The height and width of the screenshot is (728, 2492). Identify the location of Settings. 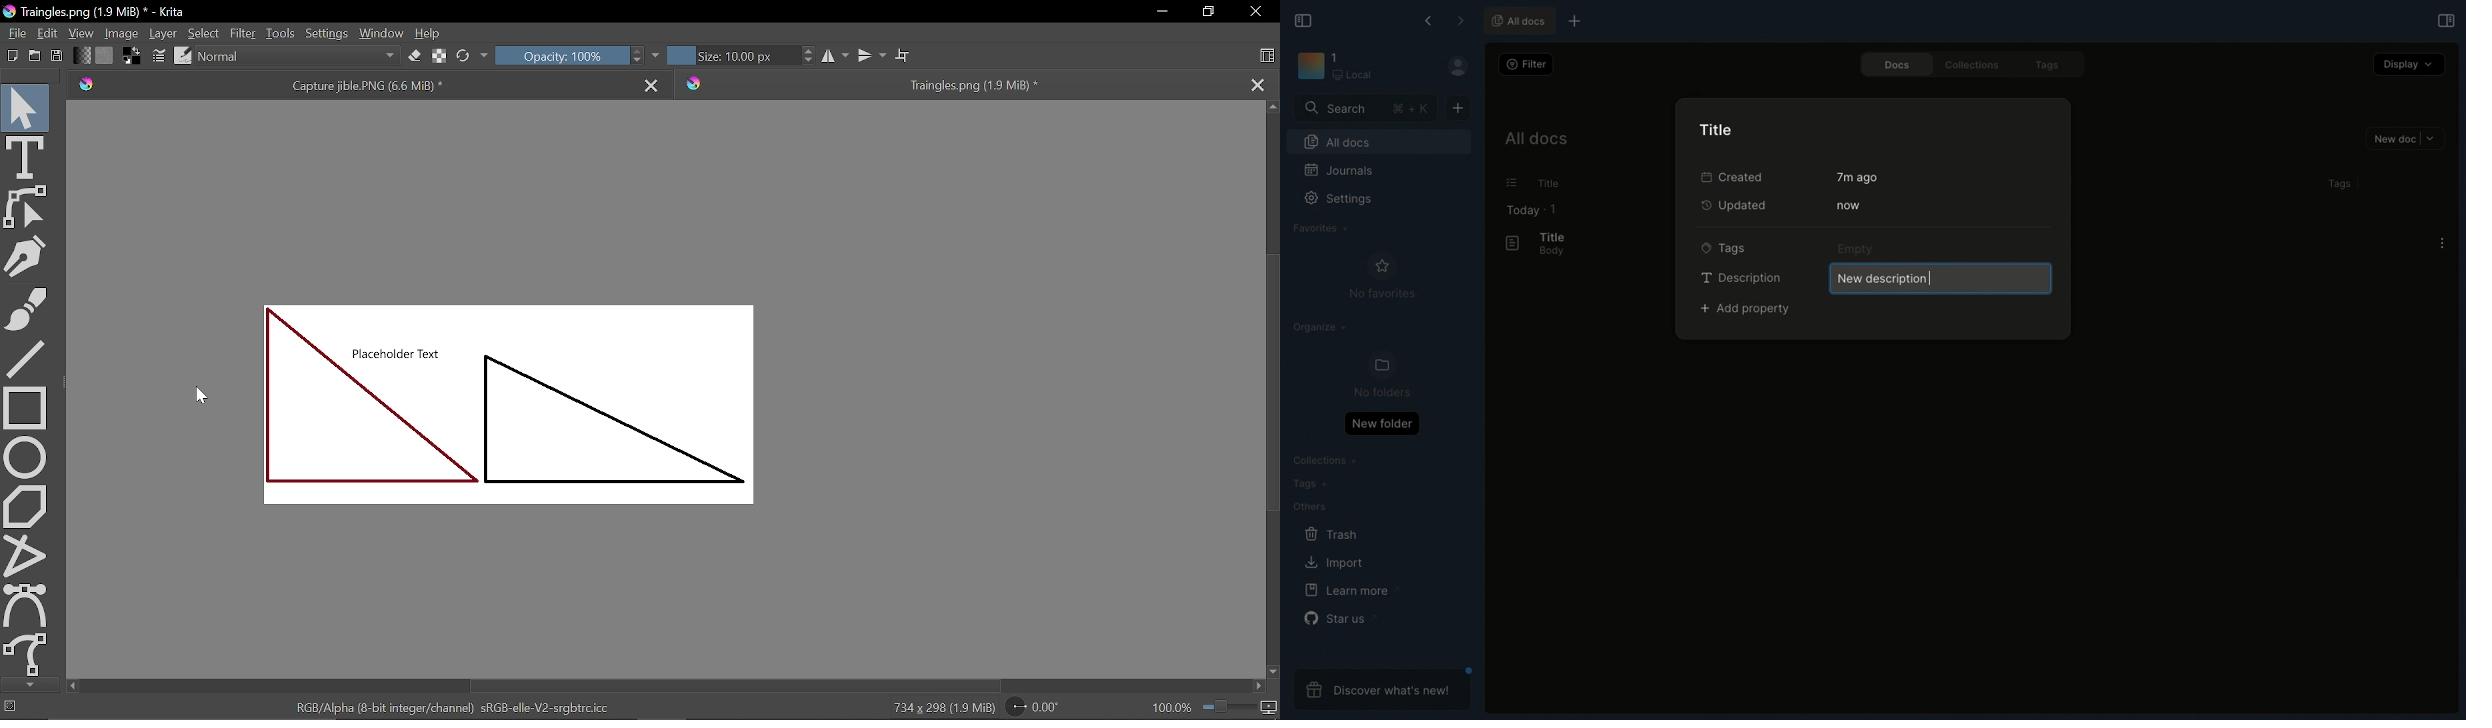
(1348, 204).